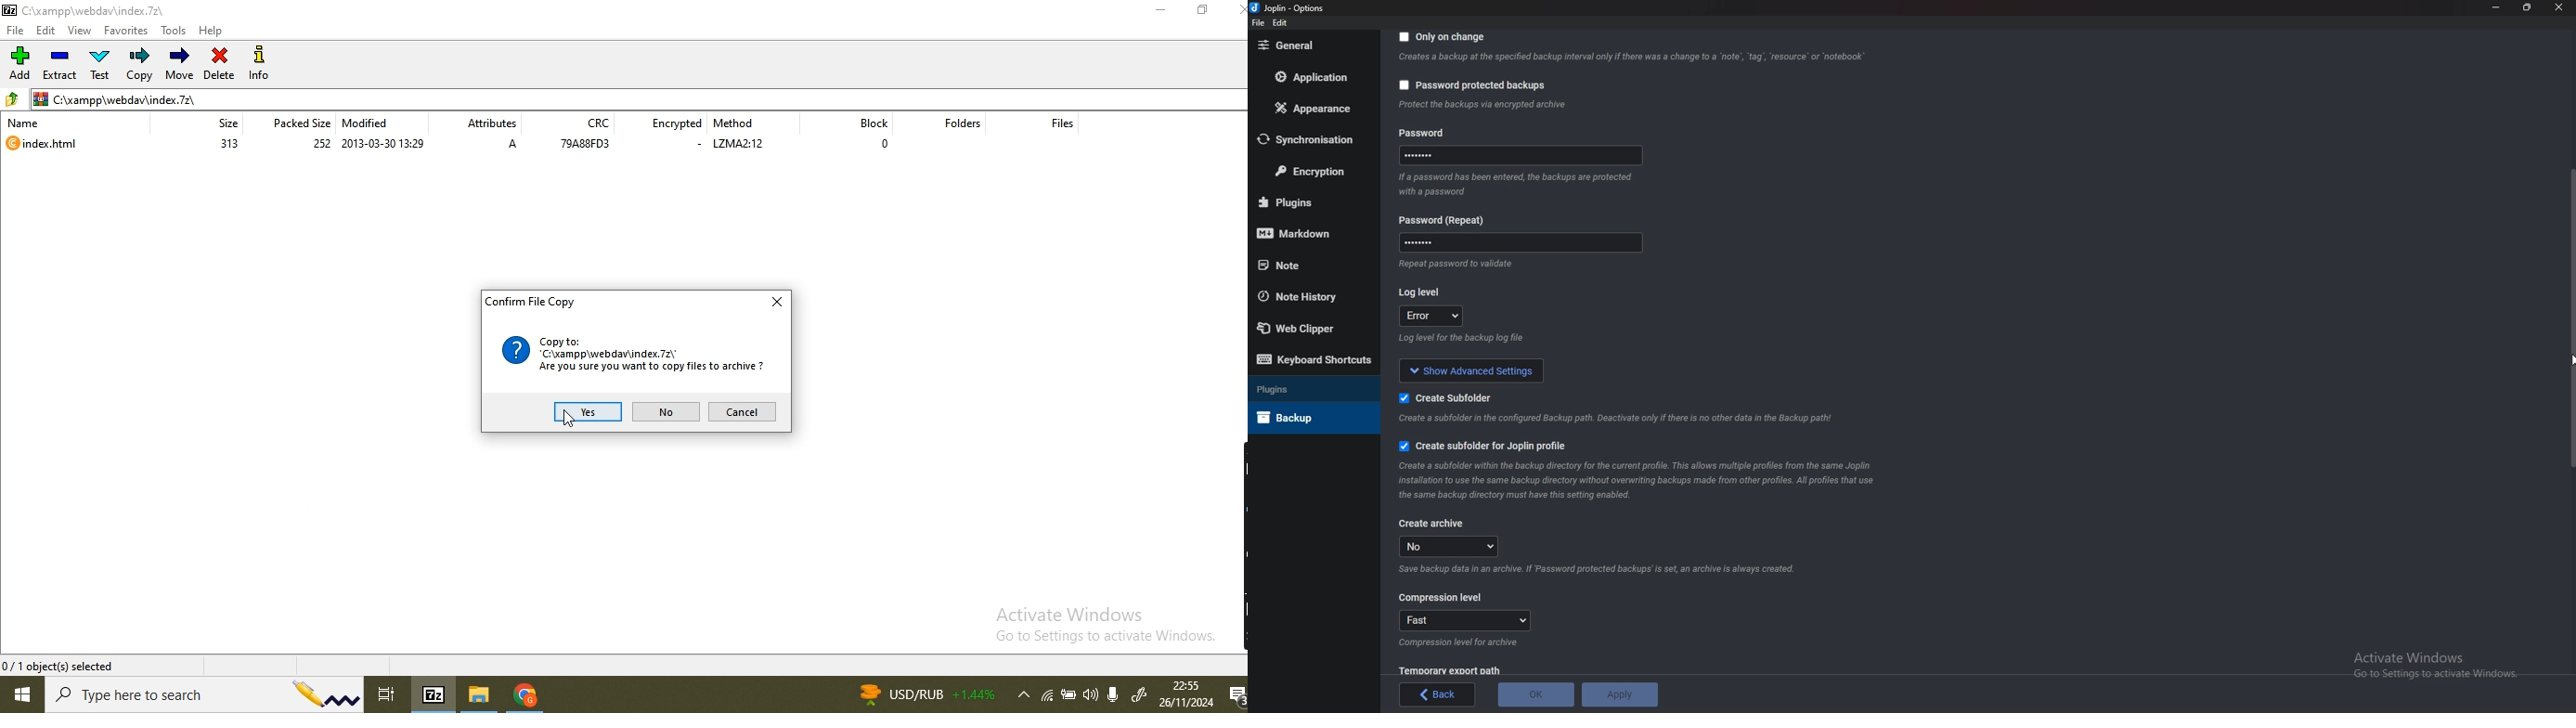 The image size is (2576, 728). What do you see at coordinates (1603, 568) in the screenshot?
I see `Info` at bounding box center [1603, 568].